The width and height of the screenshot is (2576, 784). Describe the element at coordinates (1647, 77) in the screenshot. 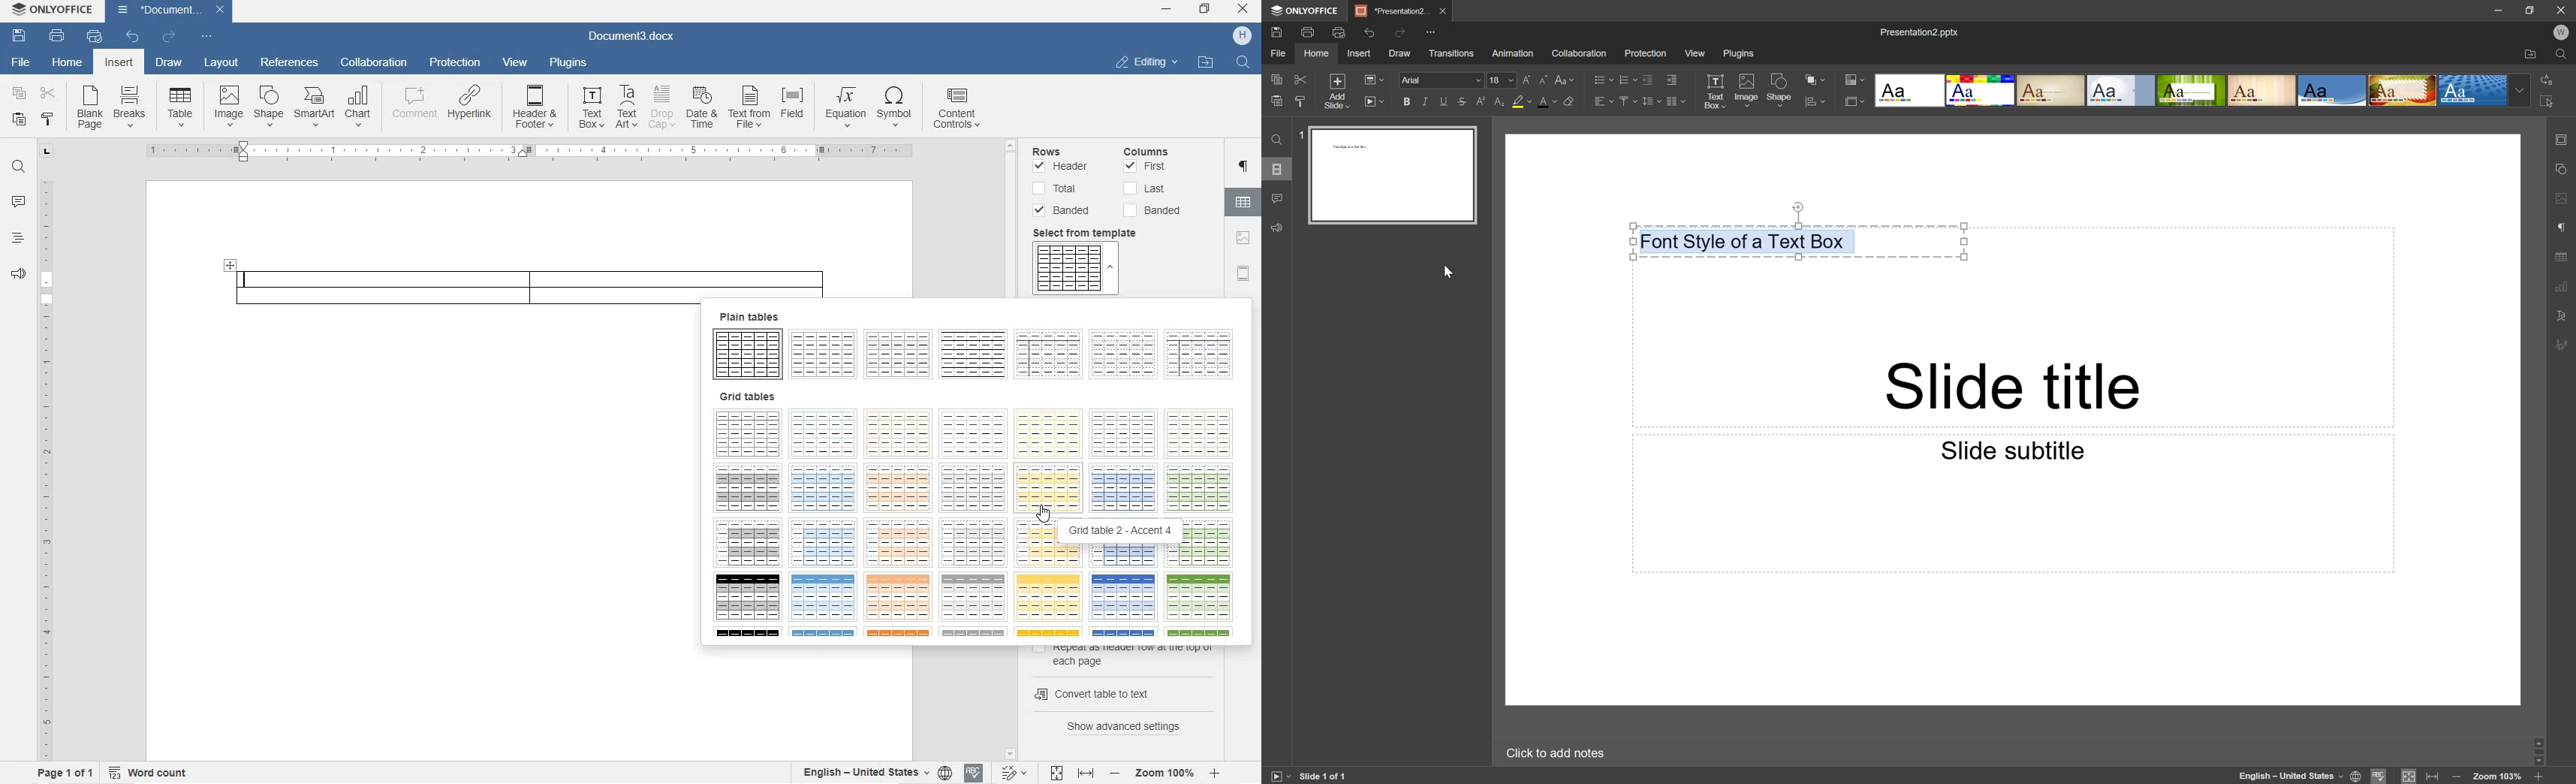

I see `Decrease indent` at that location.